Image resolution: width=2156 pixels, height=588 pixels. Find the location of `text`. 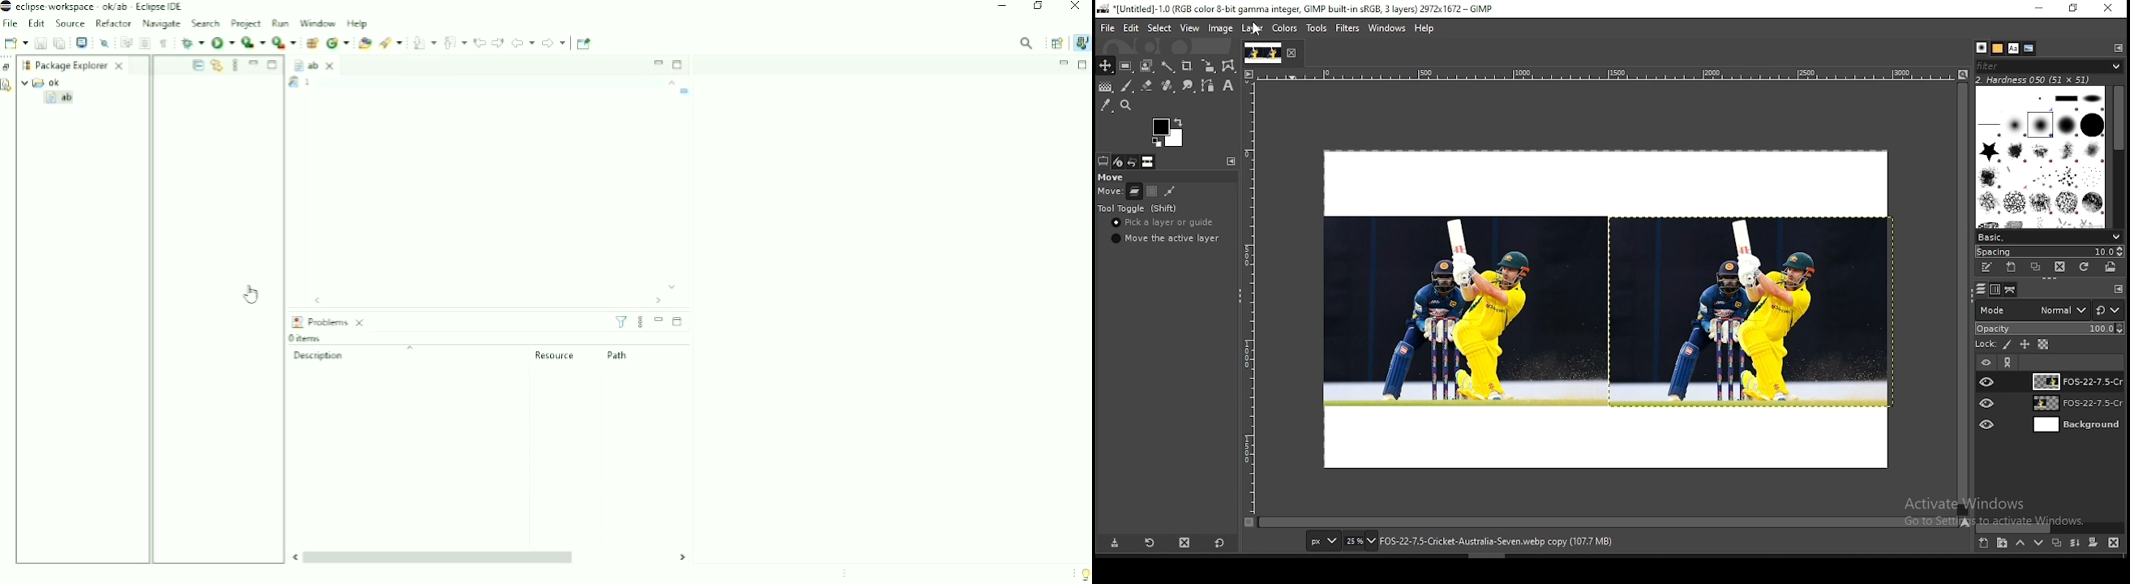

text is located at coordinates (2000, 512).